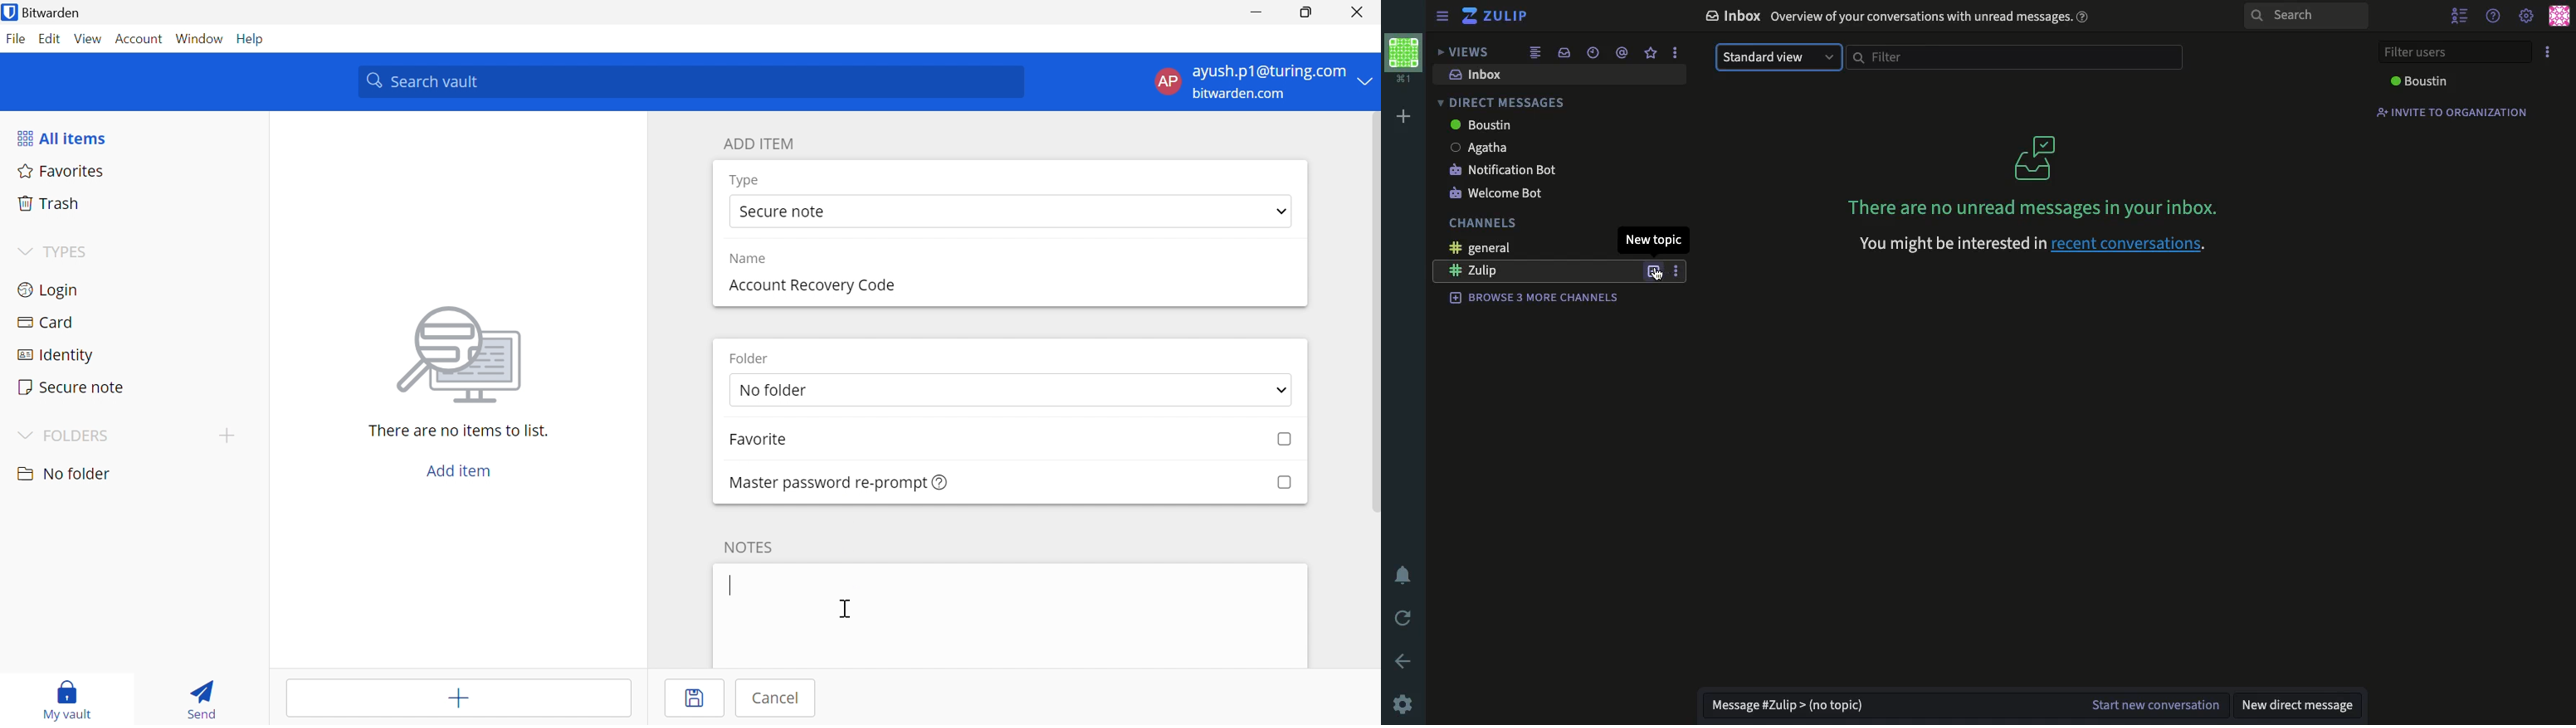 Image resolution: width=2576 pixels, height=728 pixels. What do you see at coordinates (1525, 299) in the screenshot?
I see `browse 3 more channels` at bounding box center [1525, 299].